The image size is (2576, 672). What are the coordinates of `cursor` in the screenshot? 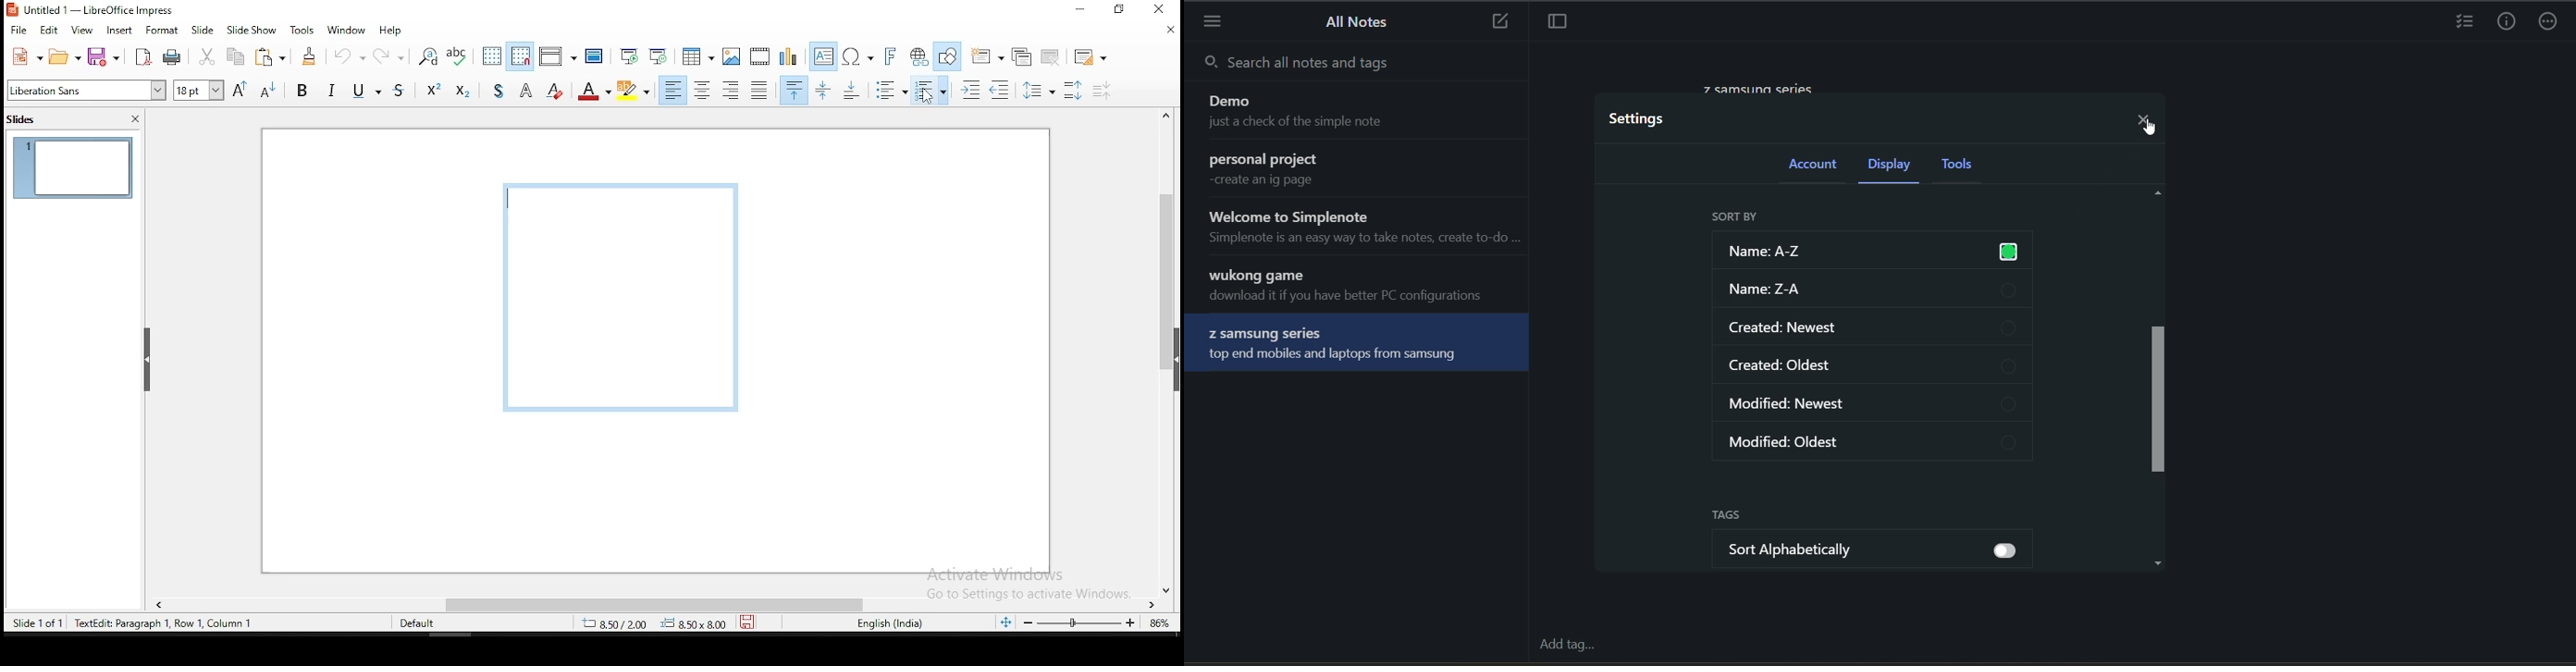 It's located at (2151, 126).